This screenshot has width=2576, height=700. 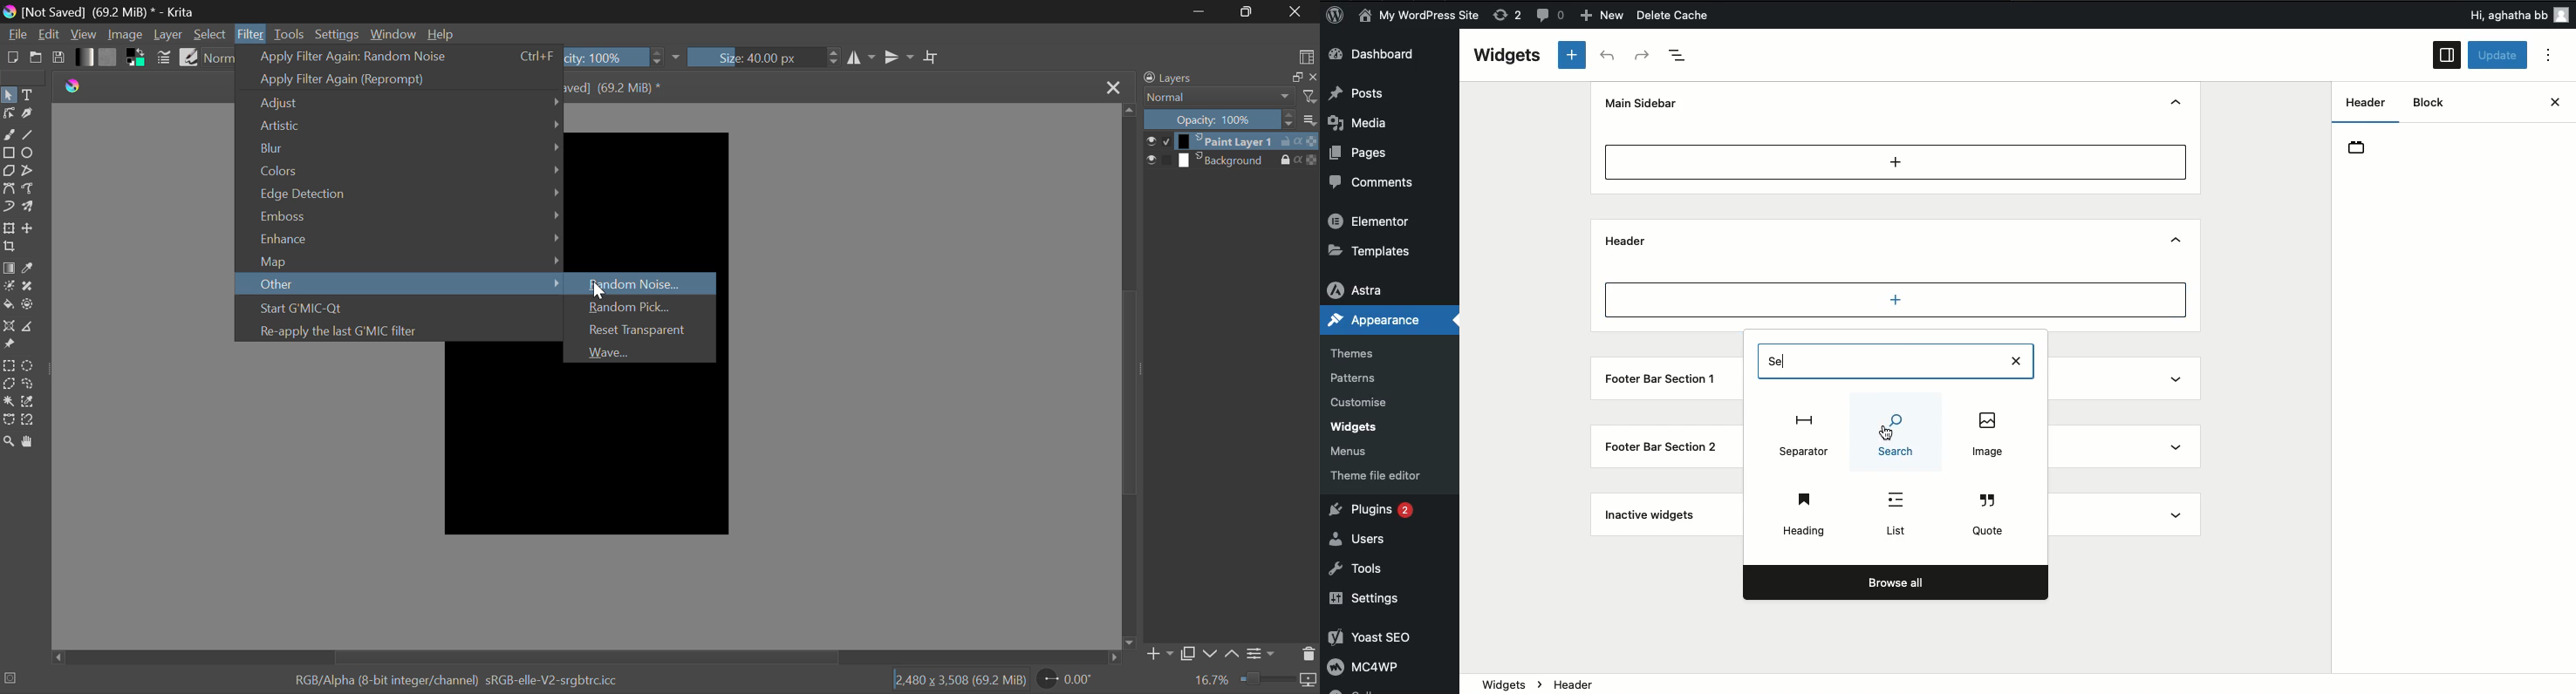 What do you see at coordinates (1245, 12) in the screenshot?
I see `Minimize` at bounding box center [1245, 12].